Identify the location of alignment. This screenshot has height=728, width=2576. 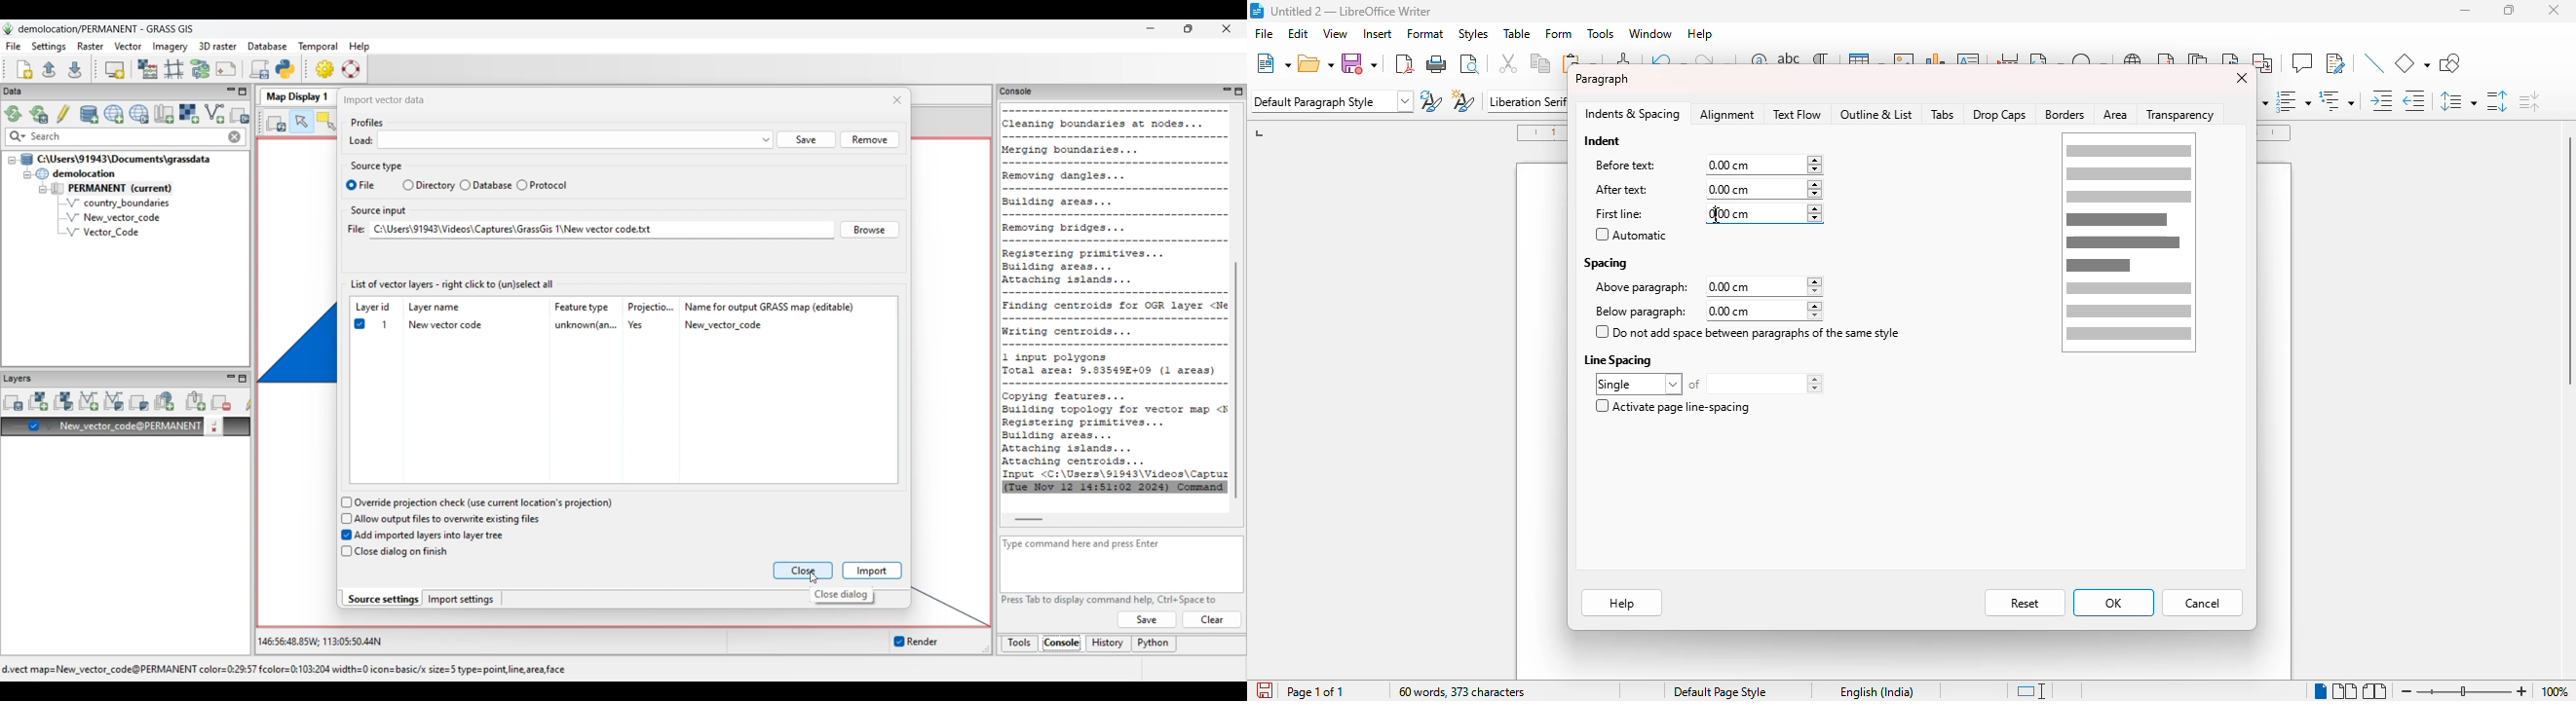
(1728, 115).